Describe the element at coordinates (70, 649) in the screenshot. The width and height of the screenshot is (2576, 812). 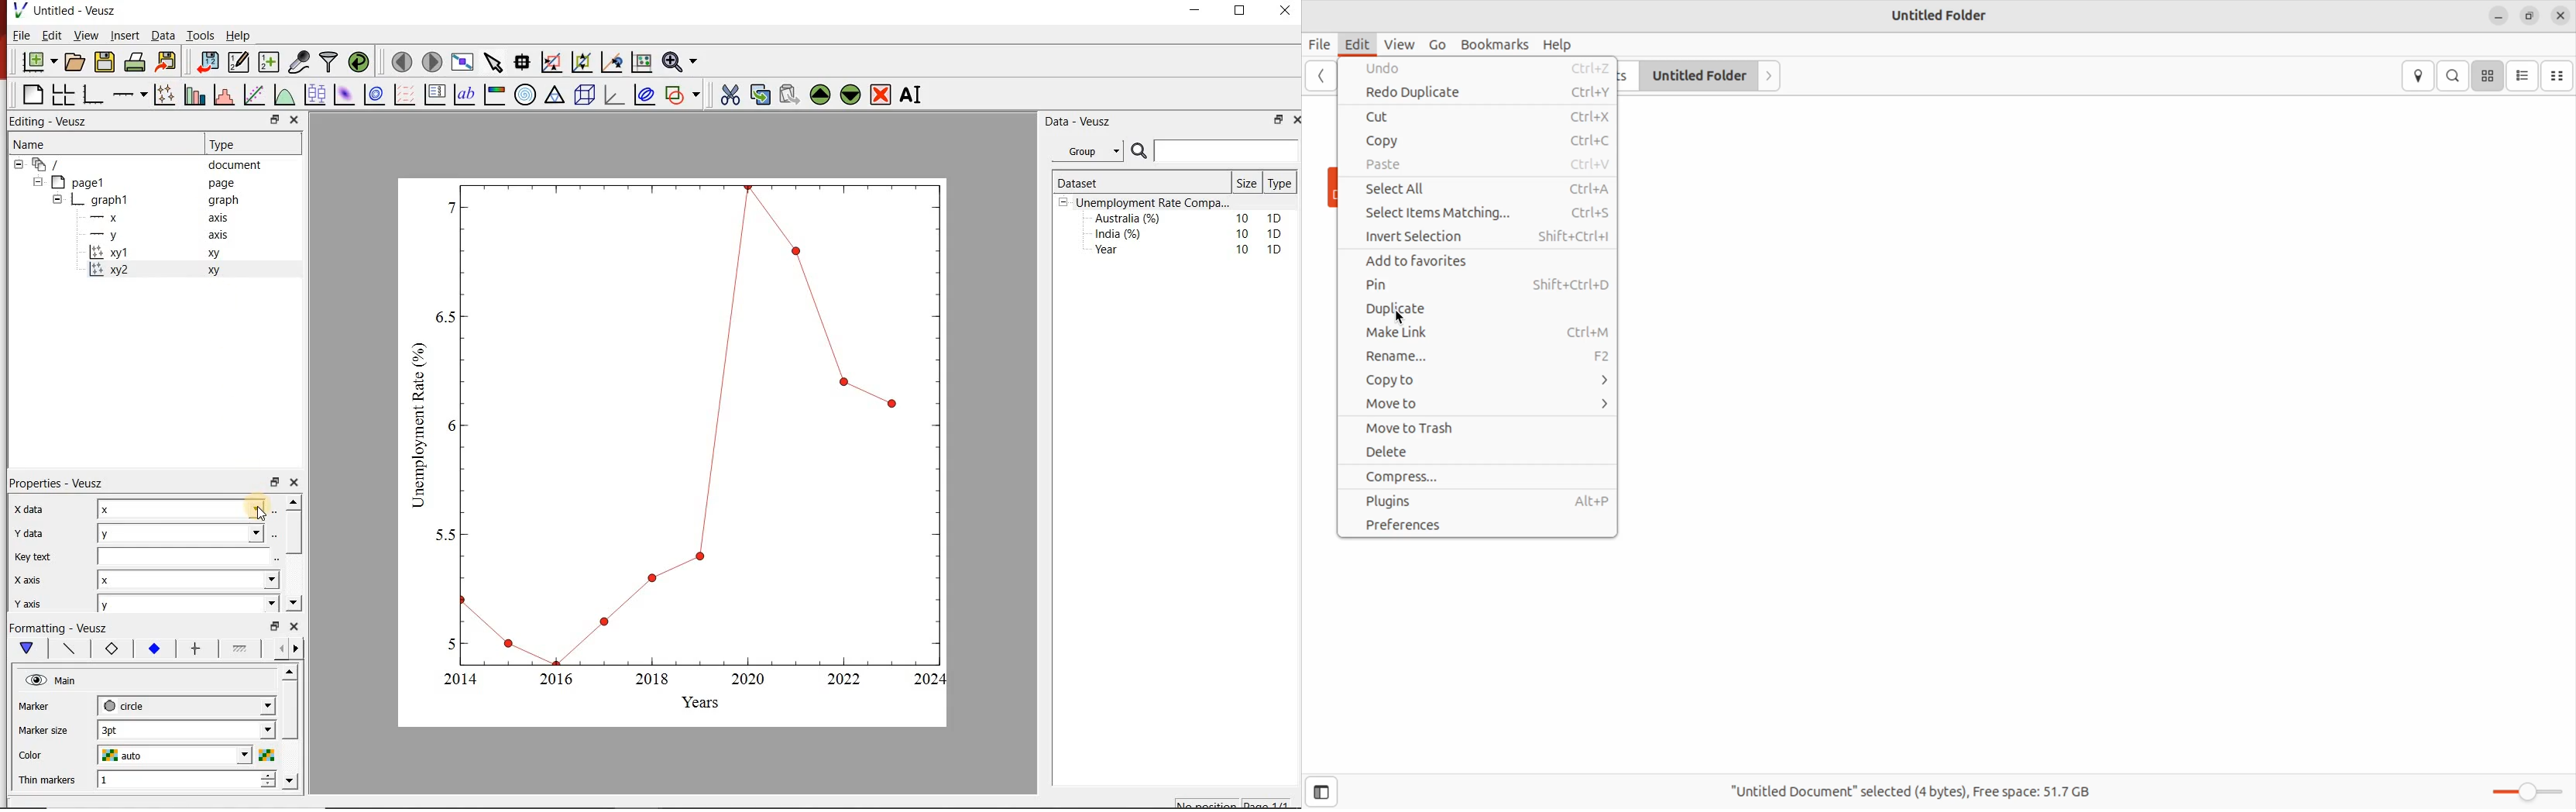
I see `plot line` at that location.